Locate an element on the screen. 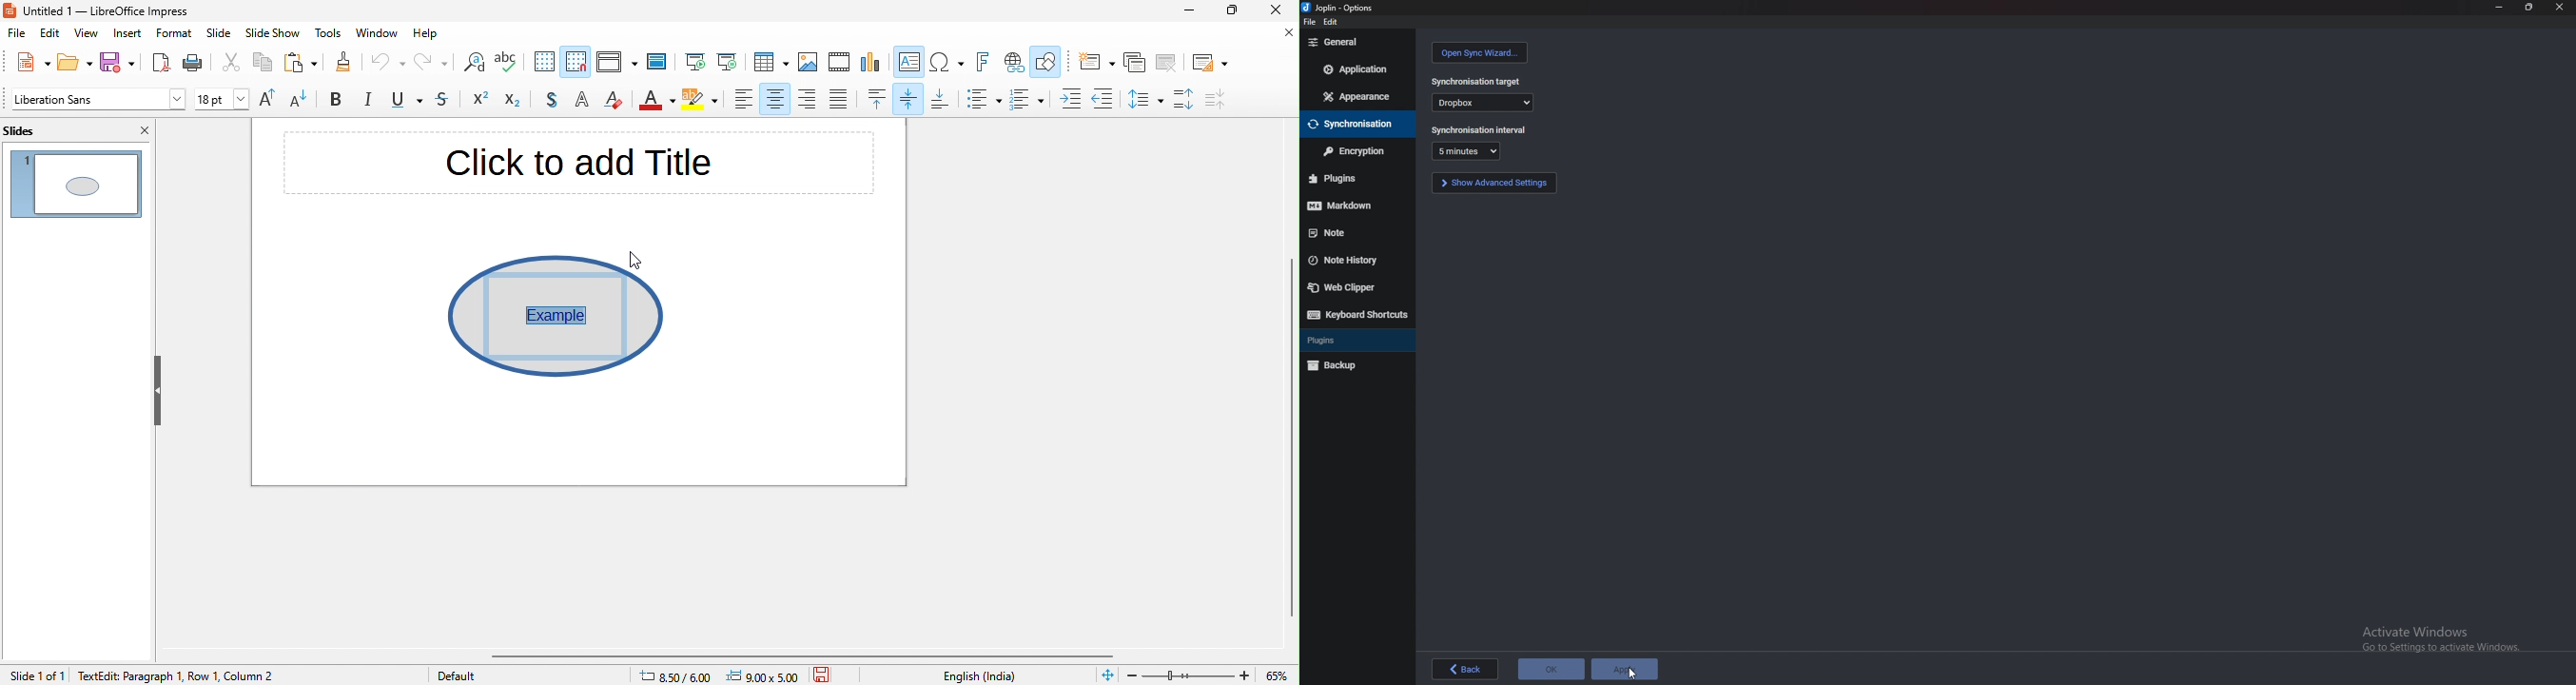  start from first slide is located at coordinates (694, 63).